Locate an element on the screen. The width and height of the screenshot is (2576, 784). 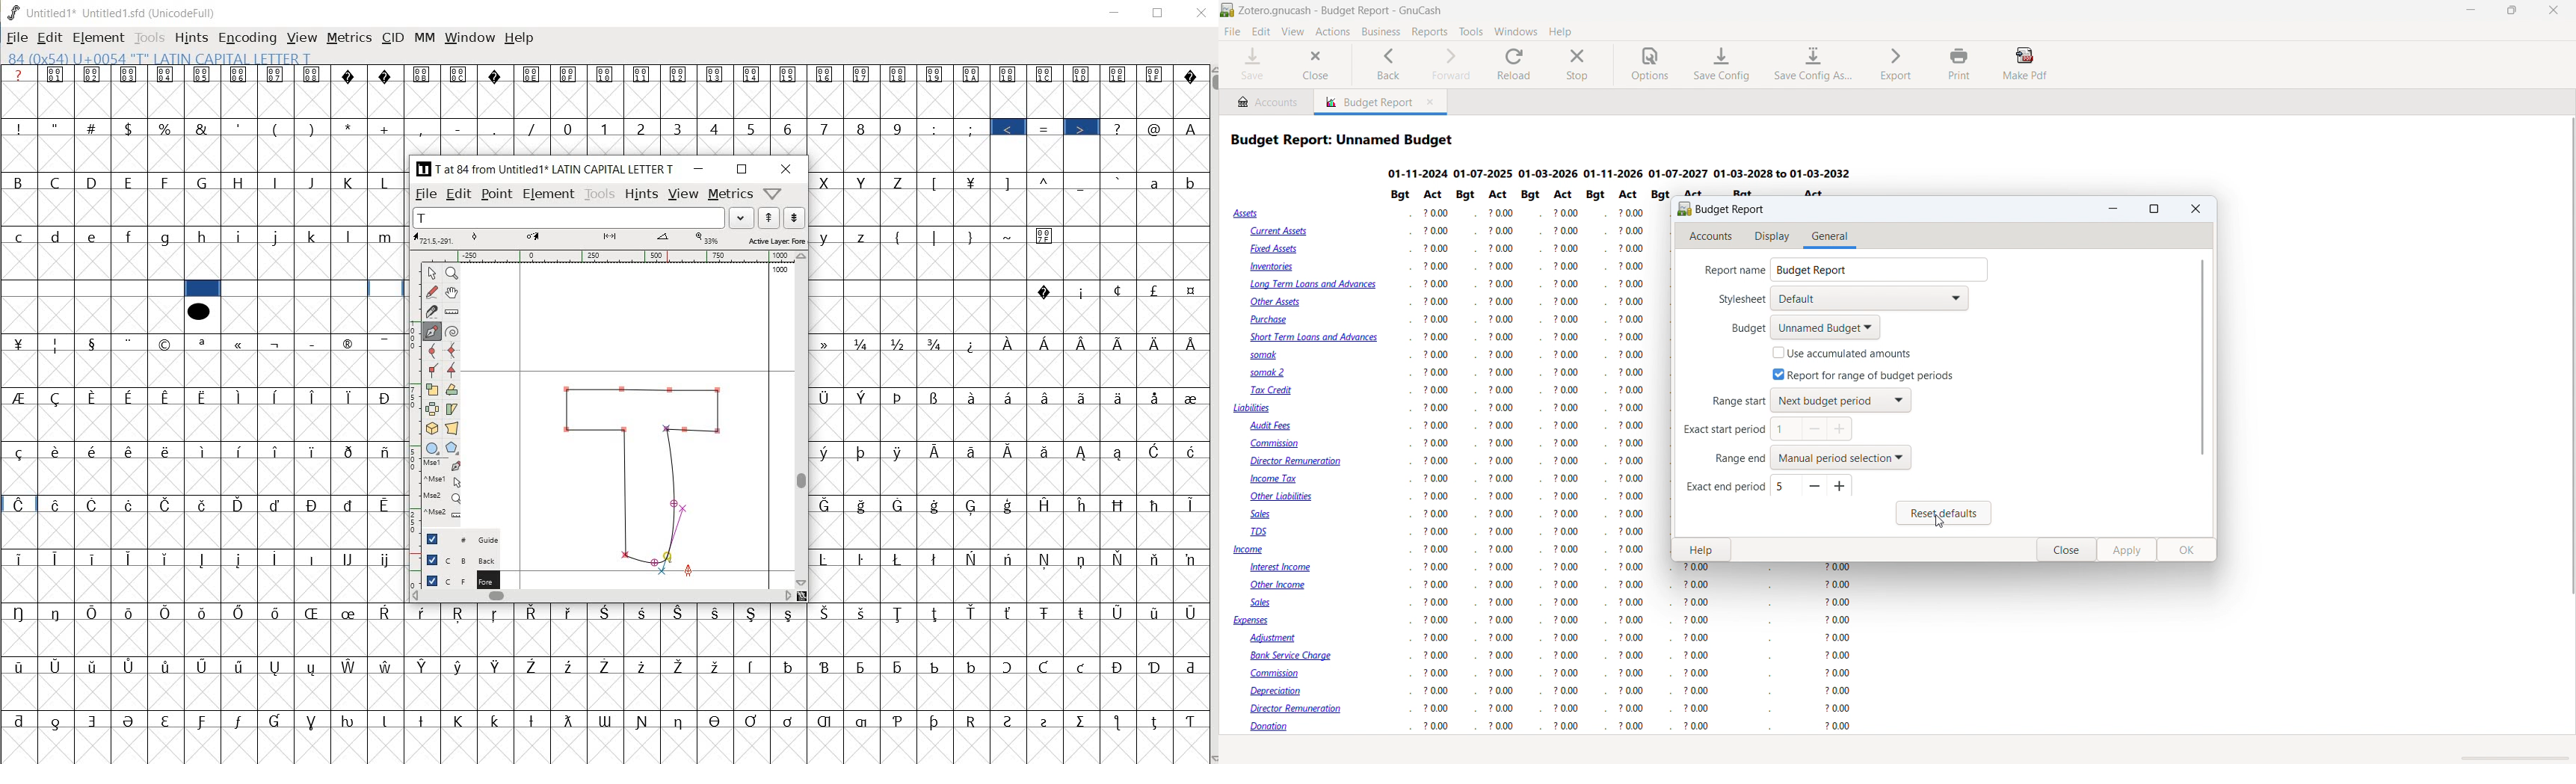
Symbol is located at coordinates (1047, 559).